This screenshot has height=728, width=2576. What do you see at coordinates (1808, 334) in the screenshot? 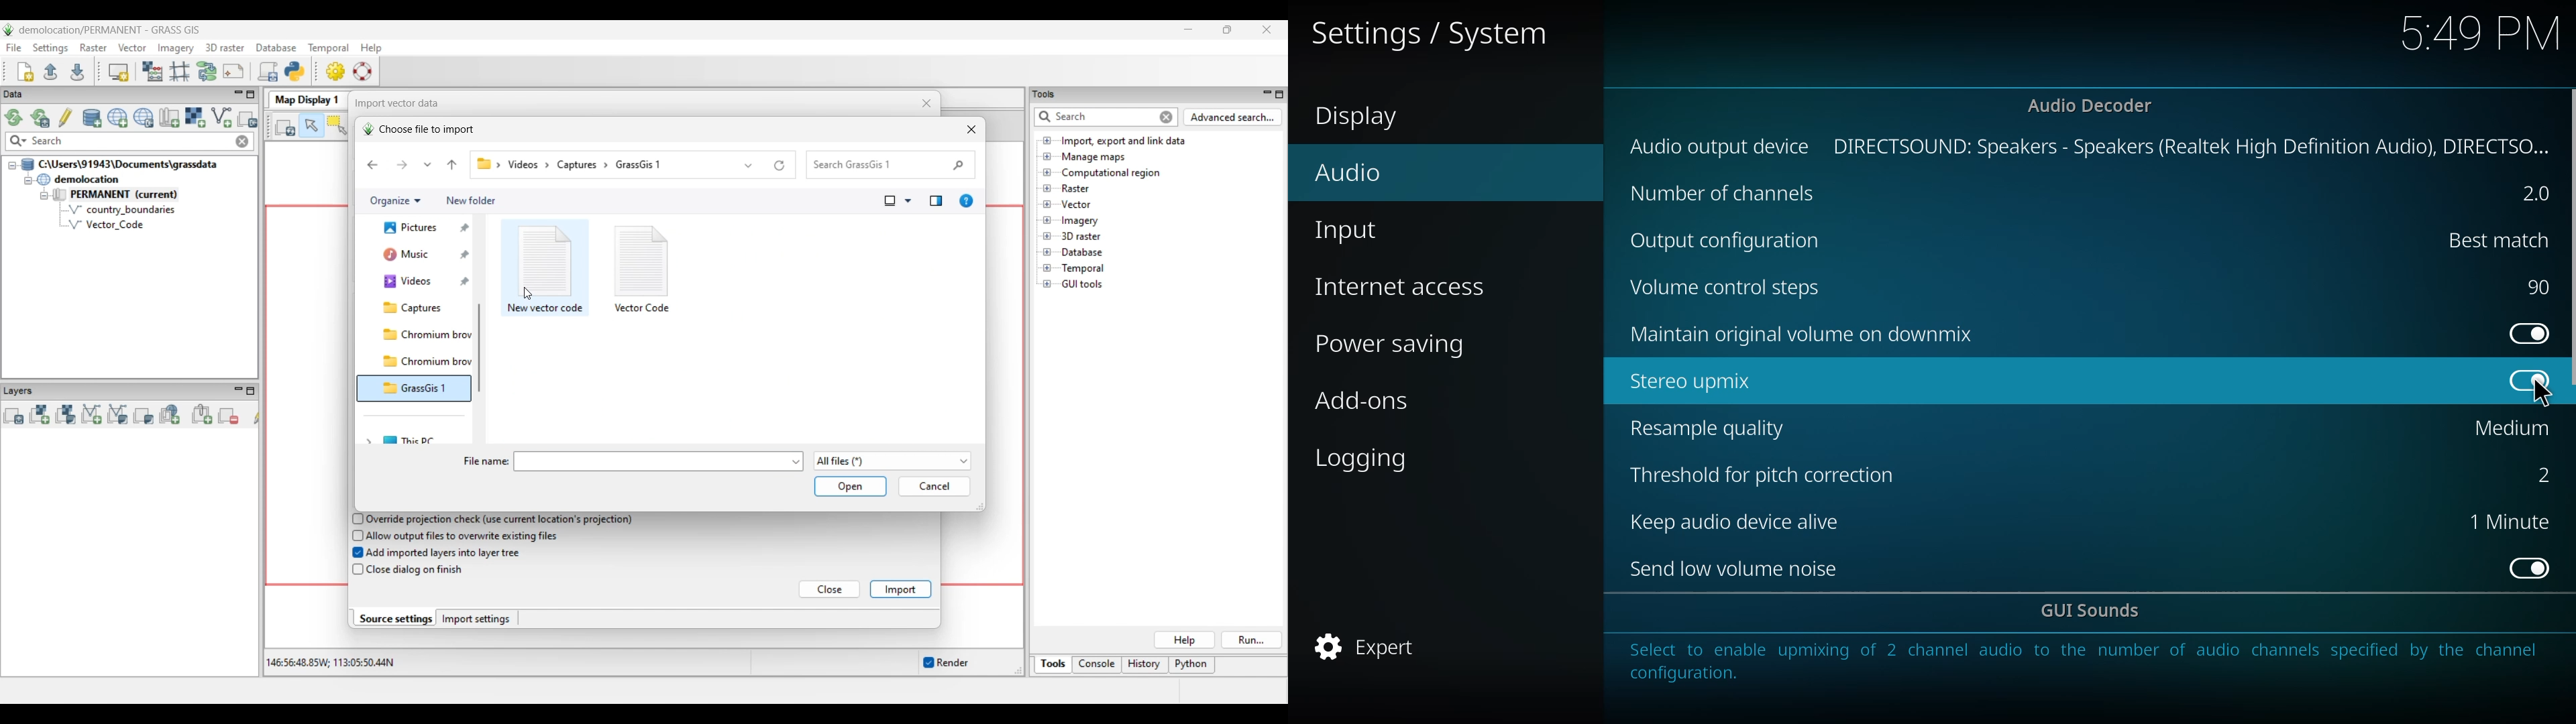
I see `maintain original volume` at bounding box center [1808, 334].